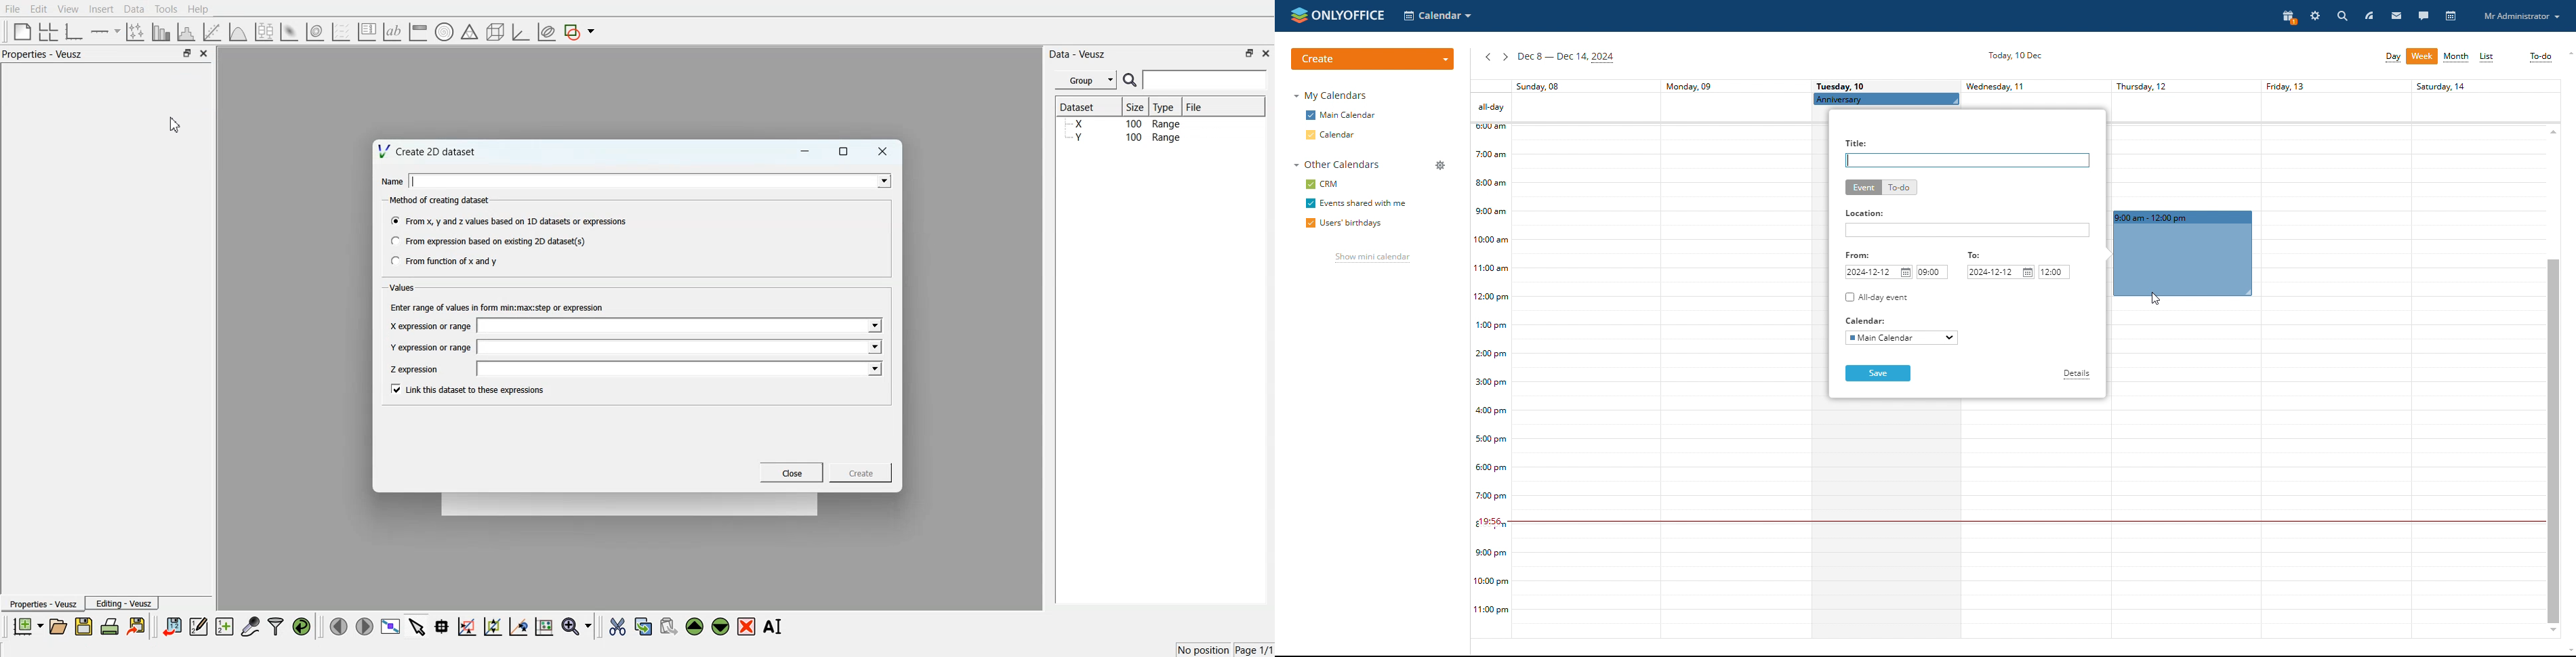  What do you see at coordinates (135, 9) in the screenshot?
I see `Data` at bounding box center [135, 9].